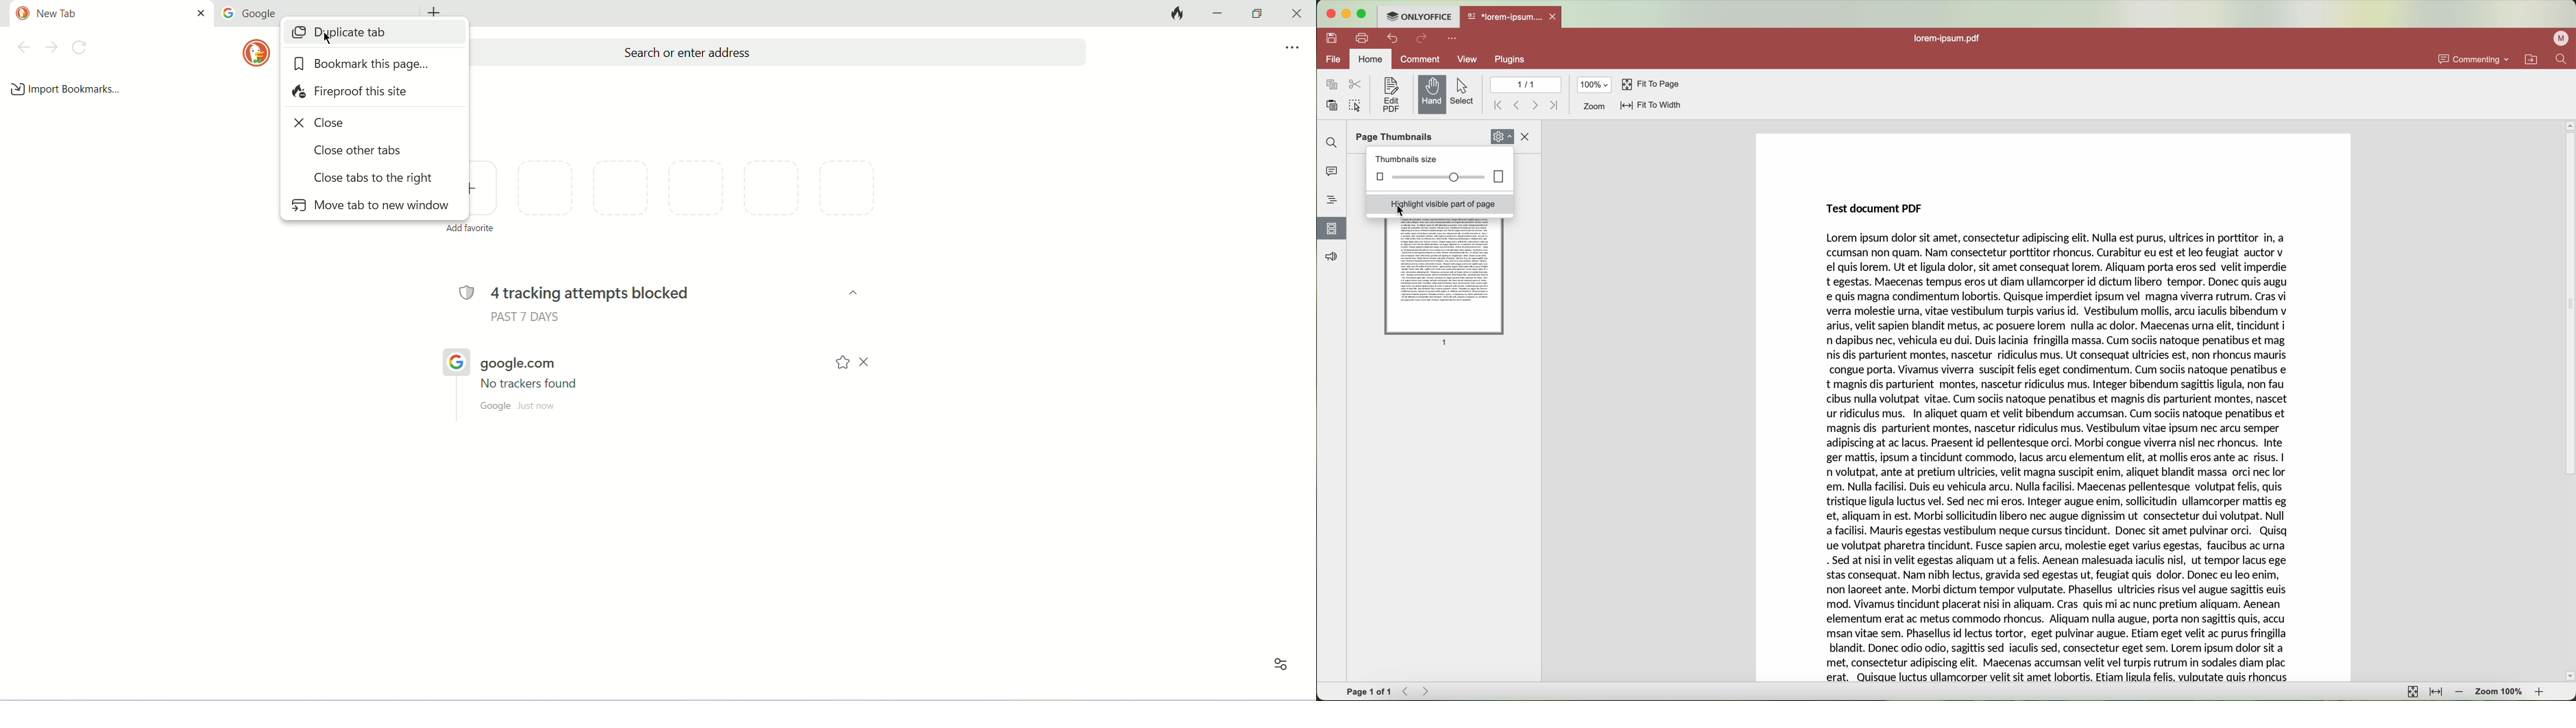 The width and height of the screenshot is (2576, 728). I want to click on Highlight visible part of page, so click(1438, 204).